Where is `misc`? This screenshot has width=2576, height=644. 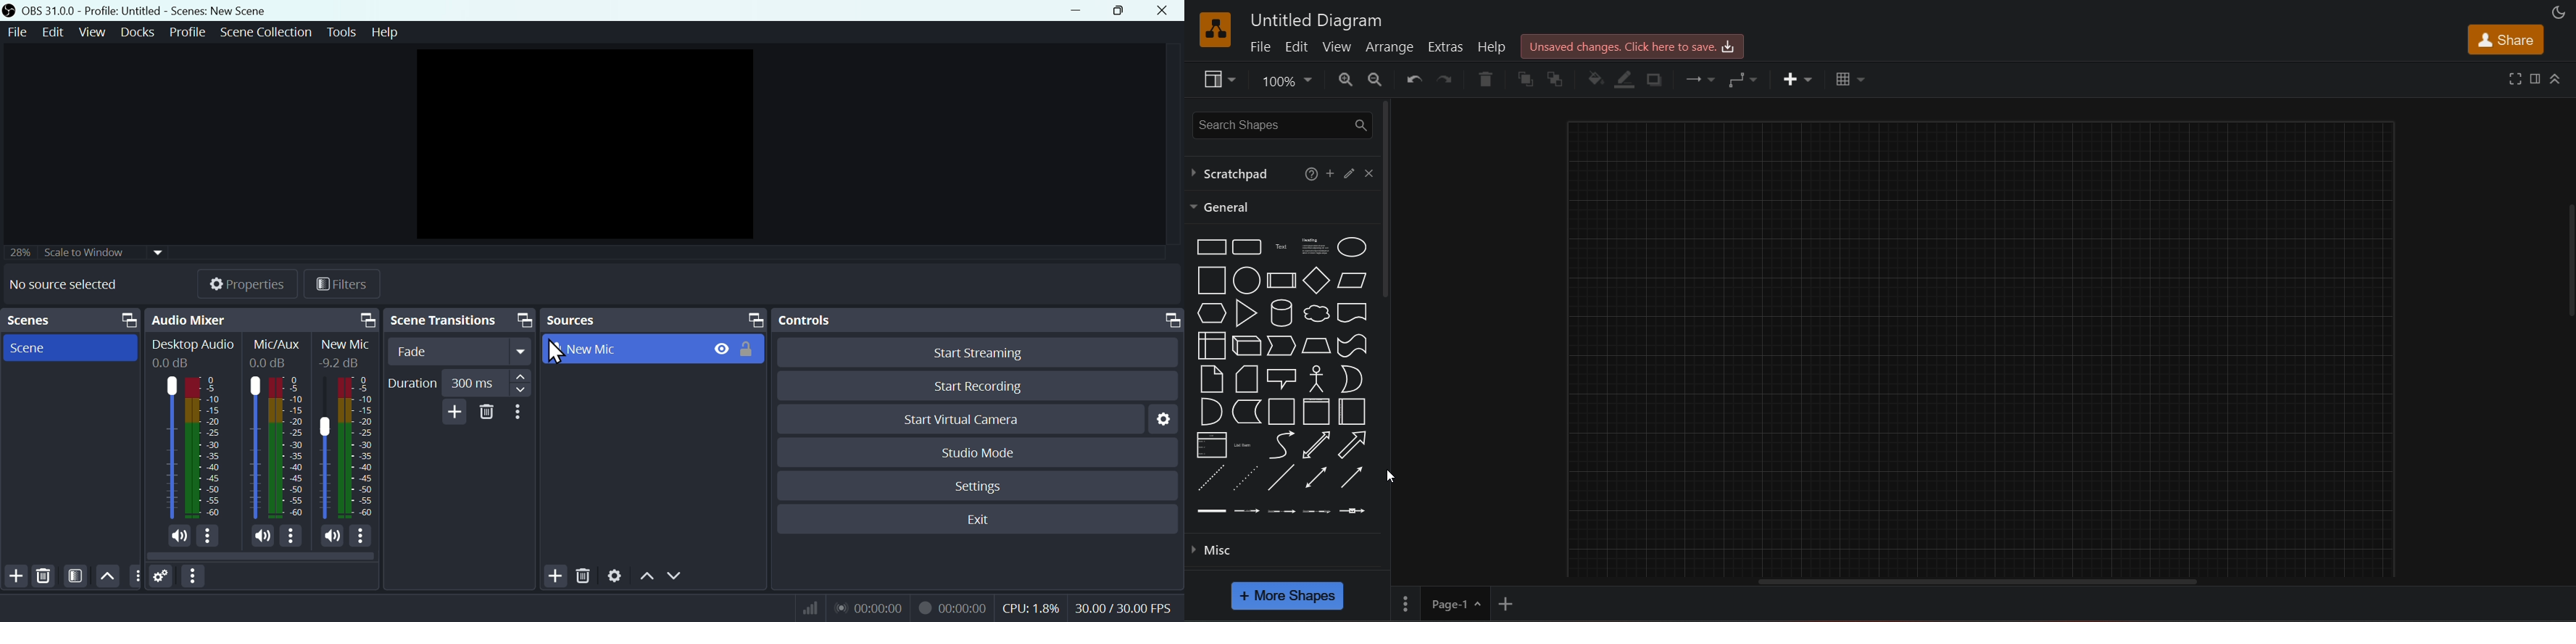 misc is located at coordinates (1289, 555).